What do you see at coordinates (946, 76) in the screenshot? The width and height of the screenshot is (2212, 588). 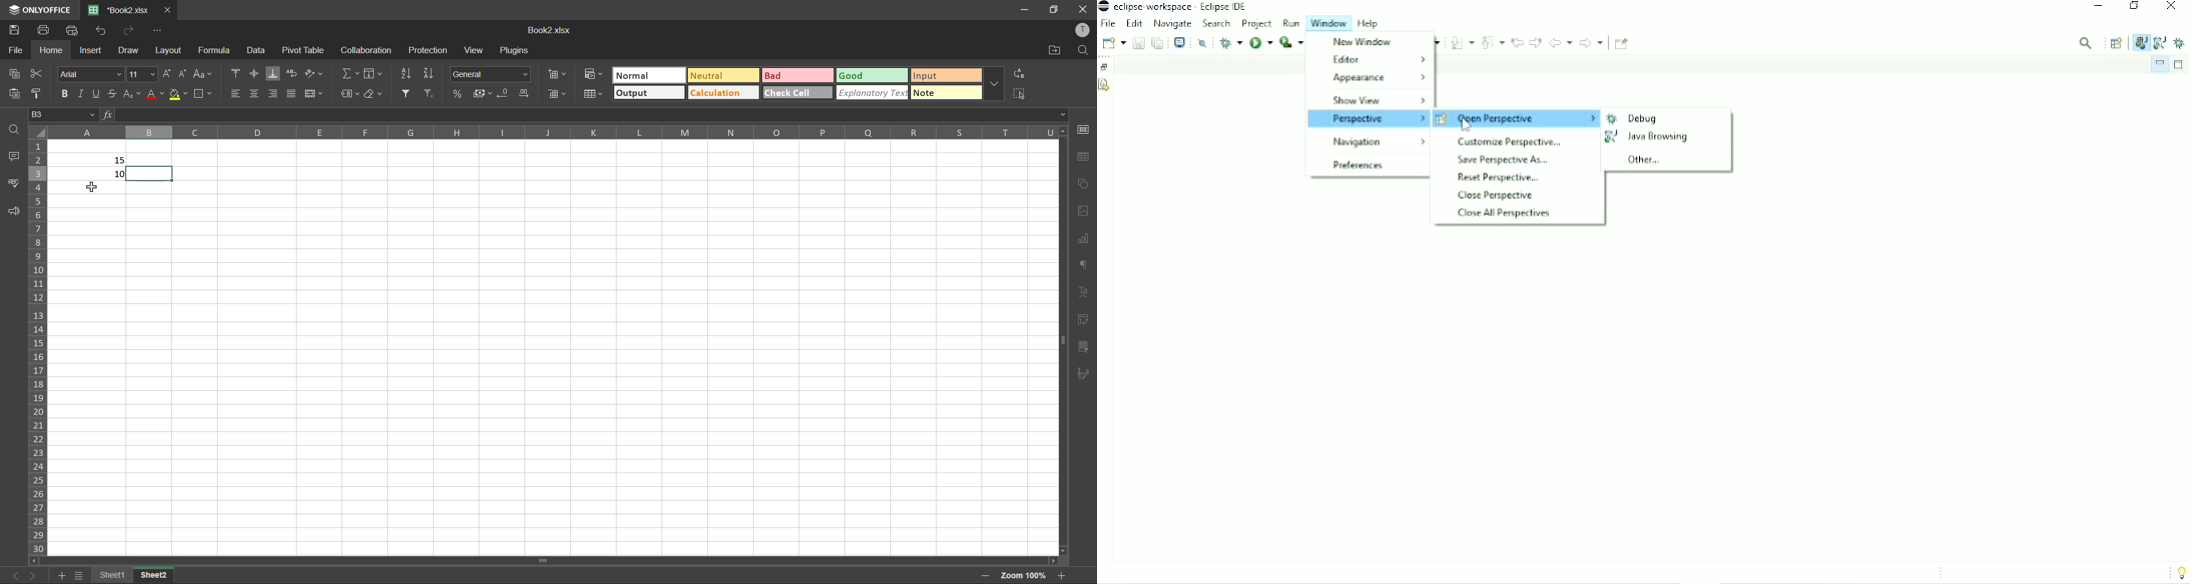 I see `input` at bounding box center [946, 76].